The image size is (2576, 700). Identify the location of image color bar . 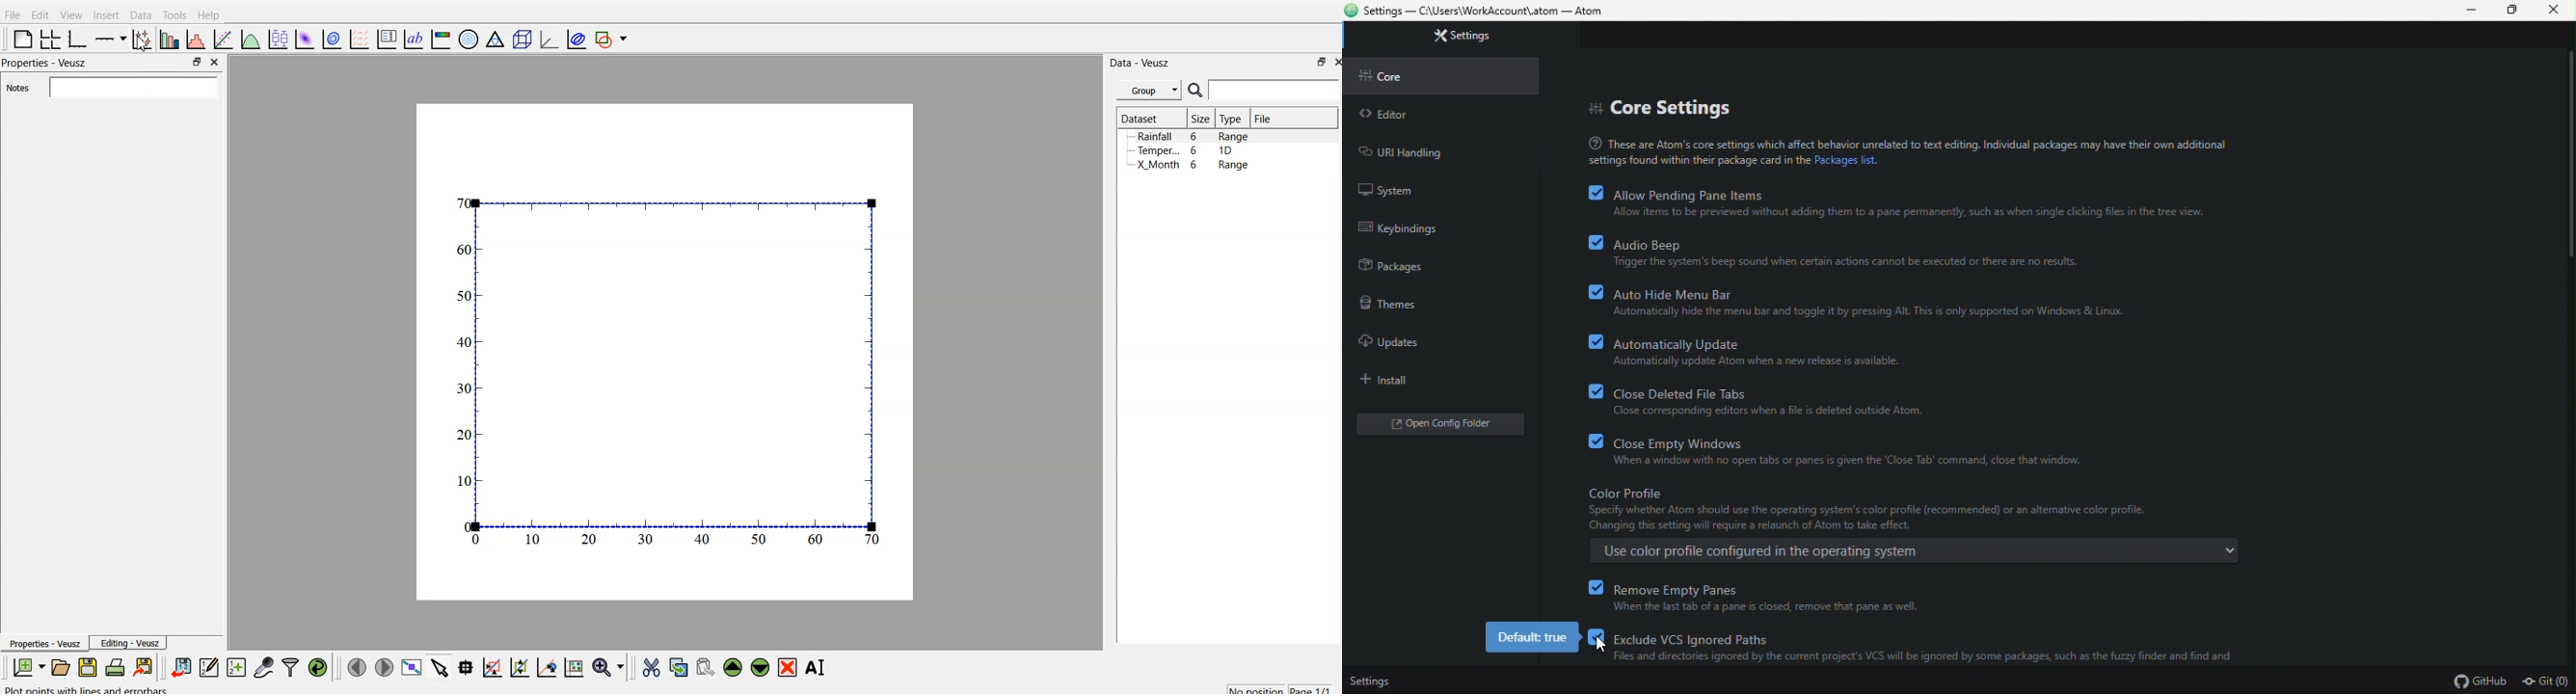
(440, 39).